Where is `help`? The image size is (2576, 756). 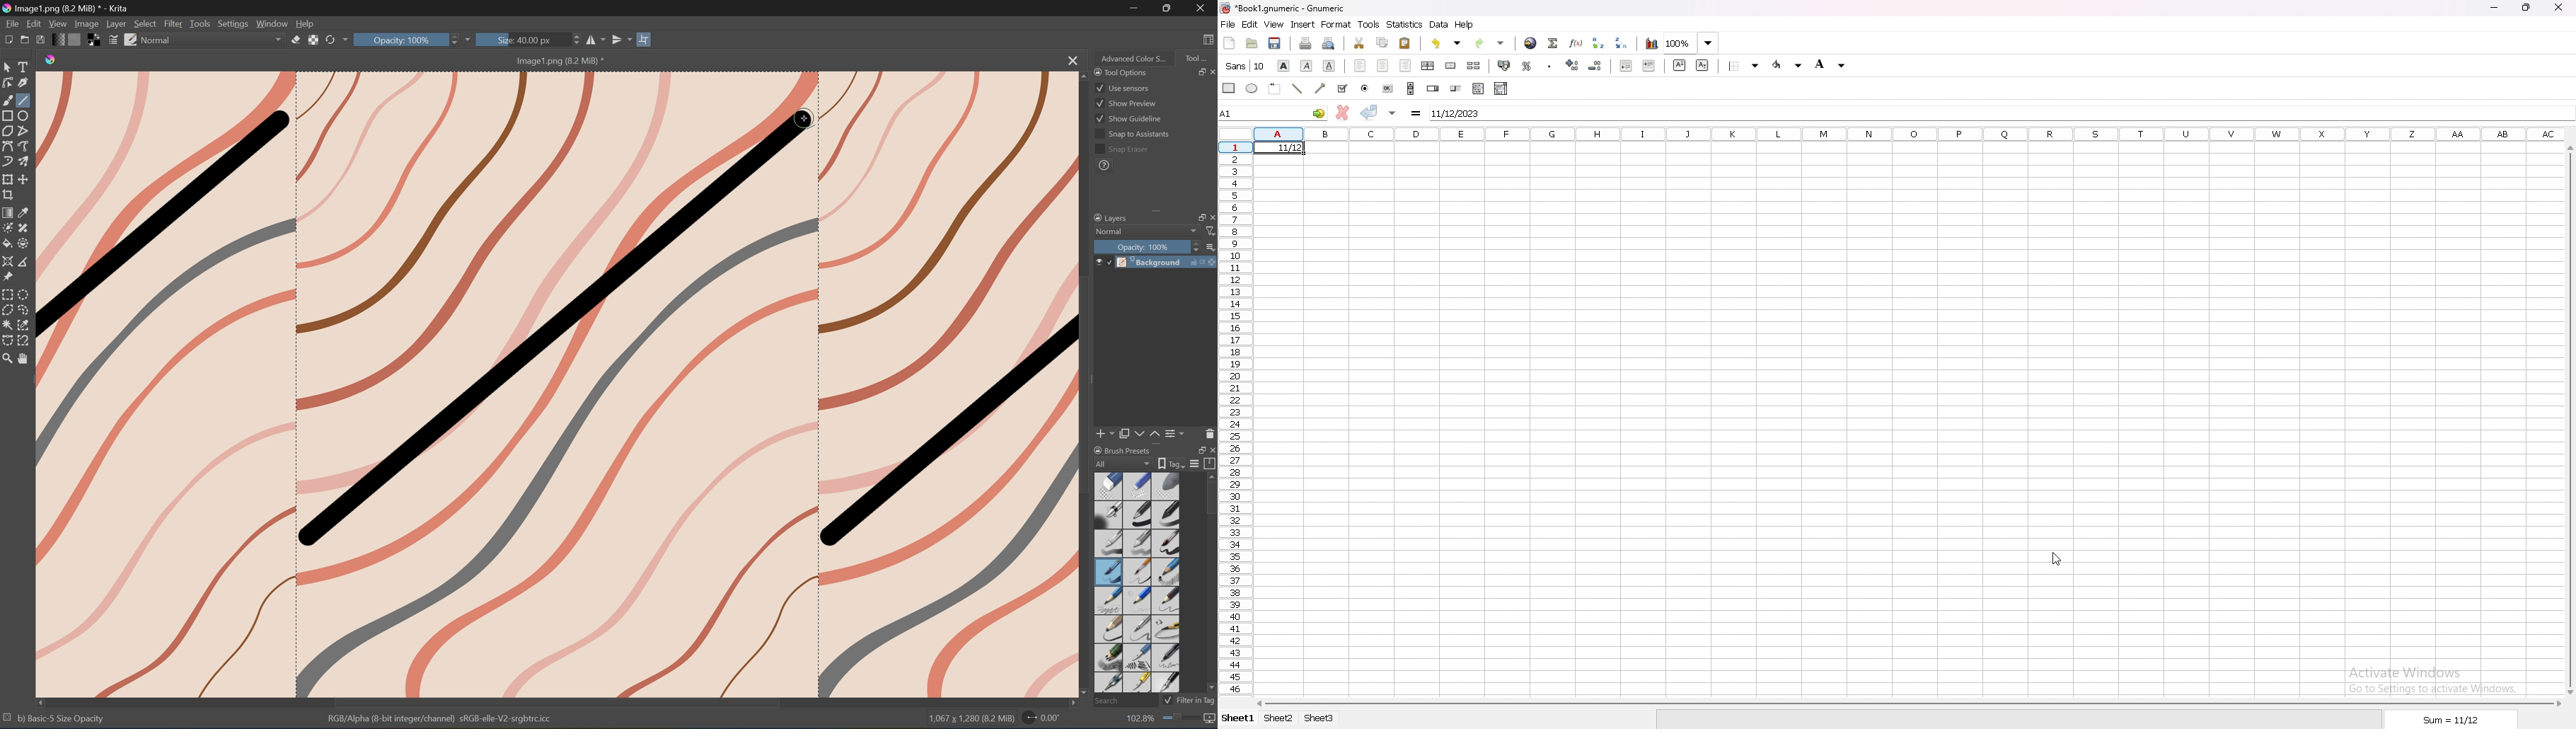
help is located at coordinates (1466, 25).